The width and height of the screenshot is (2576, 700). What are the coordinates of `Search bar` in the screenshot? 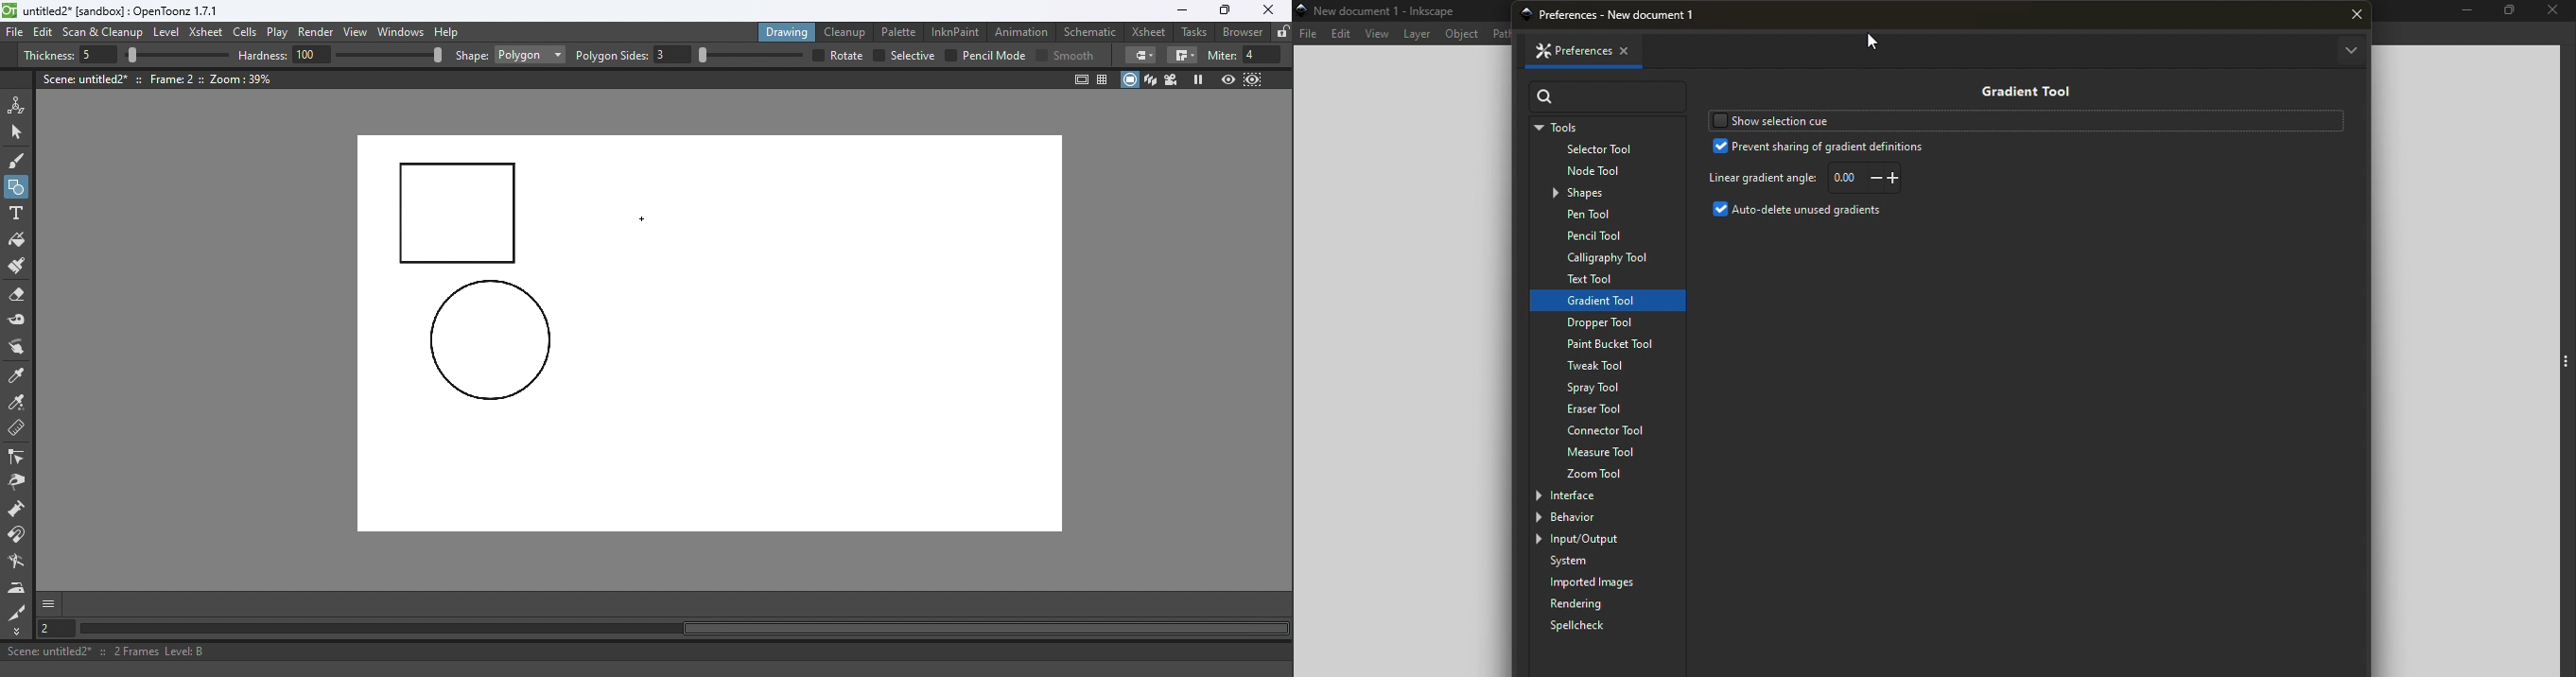 It's located at (1610, 97).